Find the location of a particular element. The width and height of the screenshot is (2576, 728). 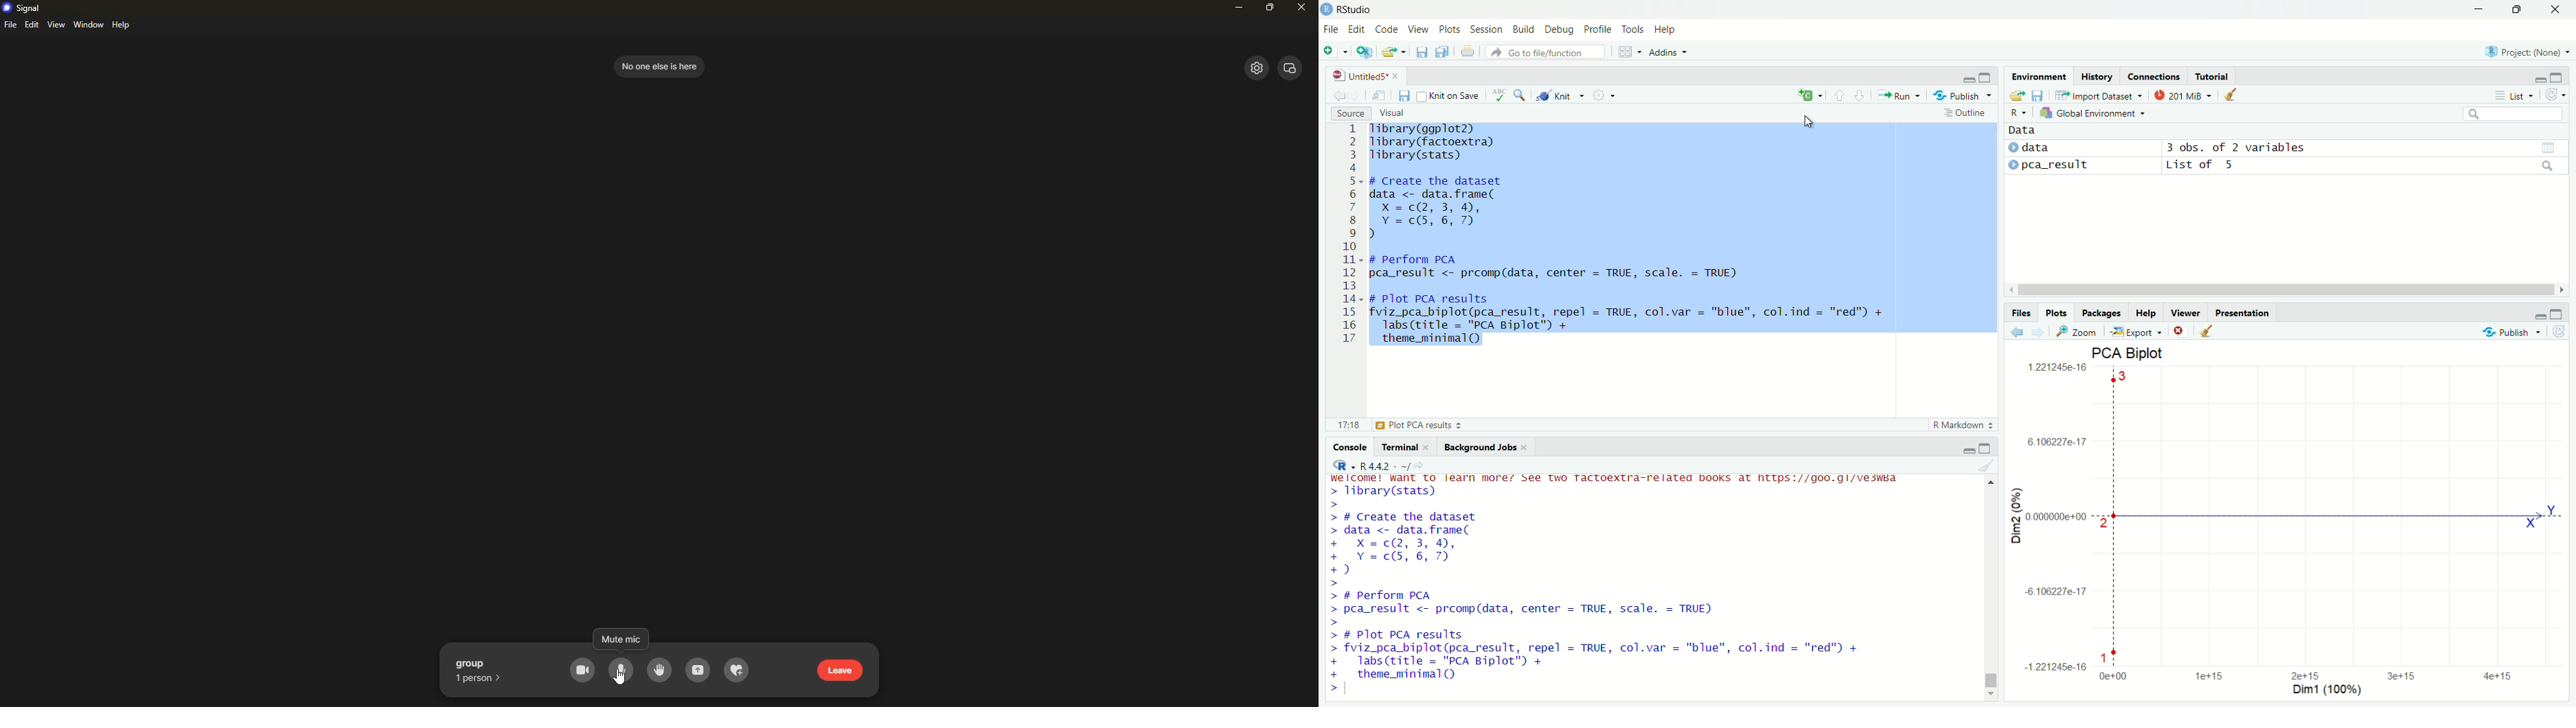

Create a project is located at coordinates (1364, 52).